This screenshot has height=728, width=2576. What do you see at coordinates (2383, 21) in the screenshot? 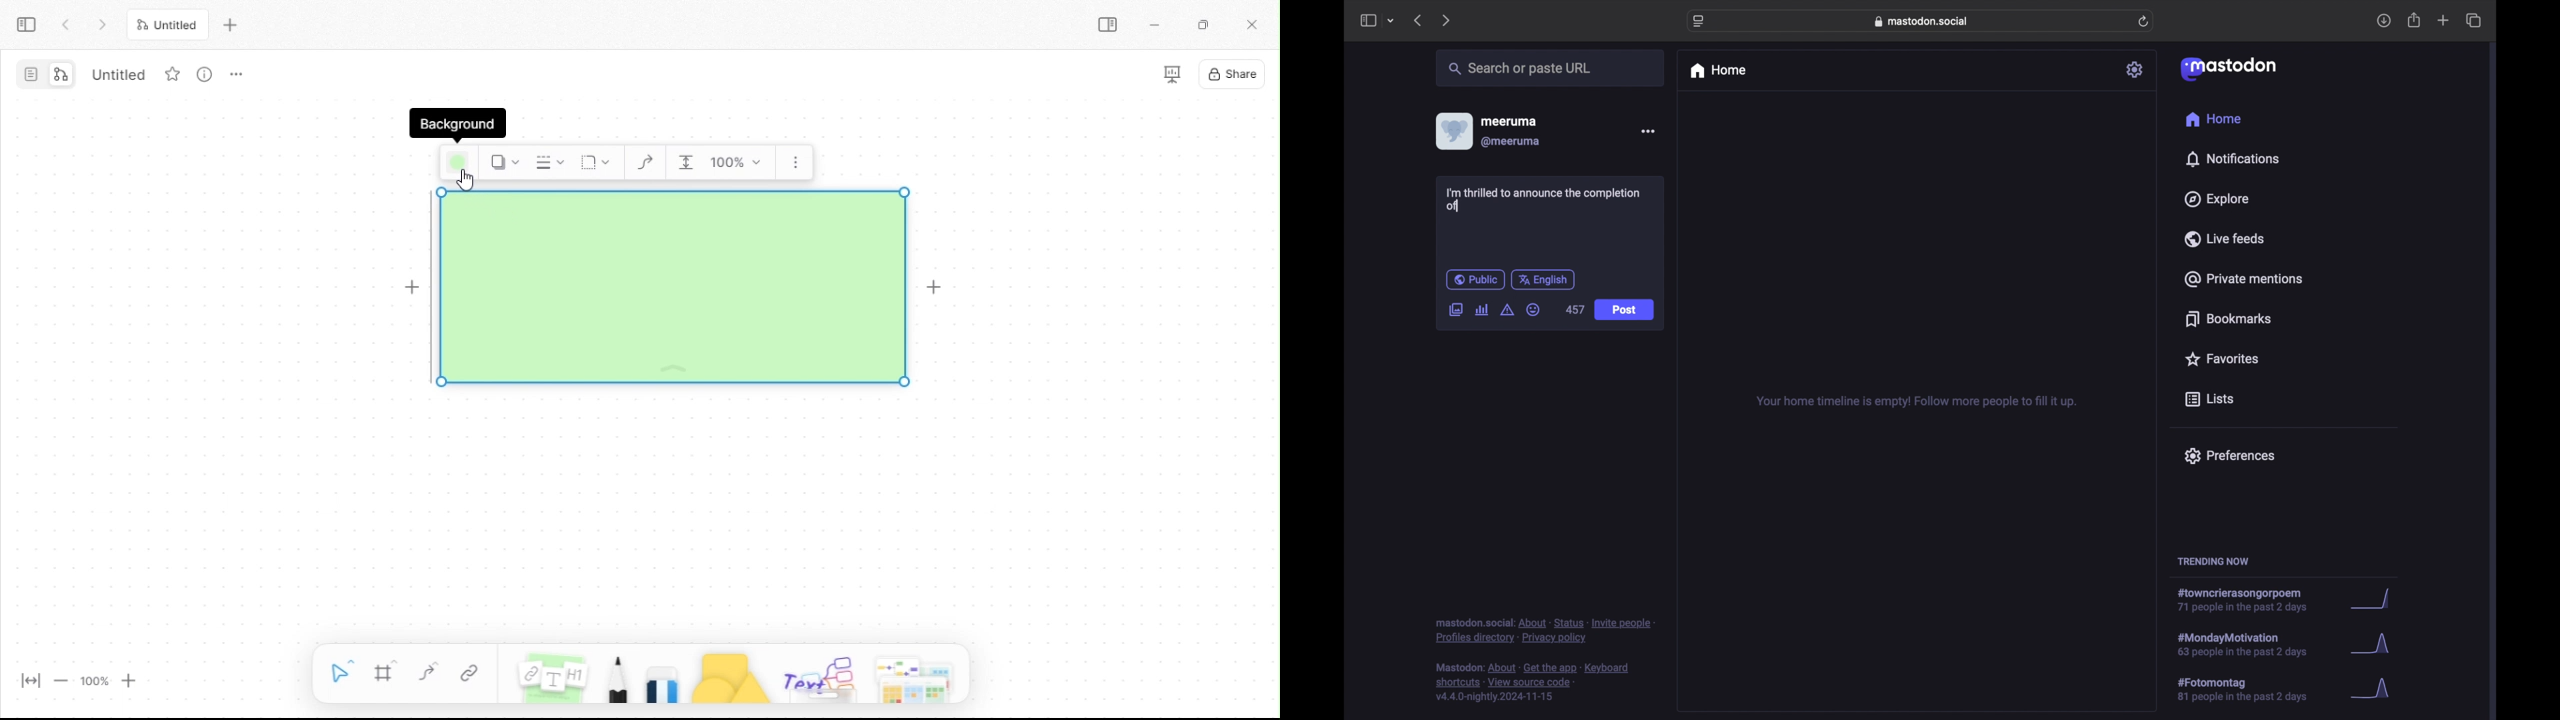
I see `downloads` at bounding box center [2383, 21].